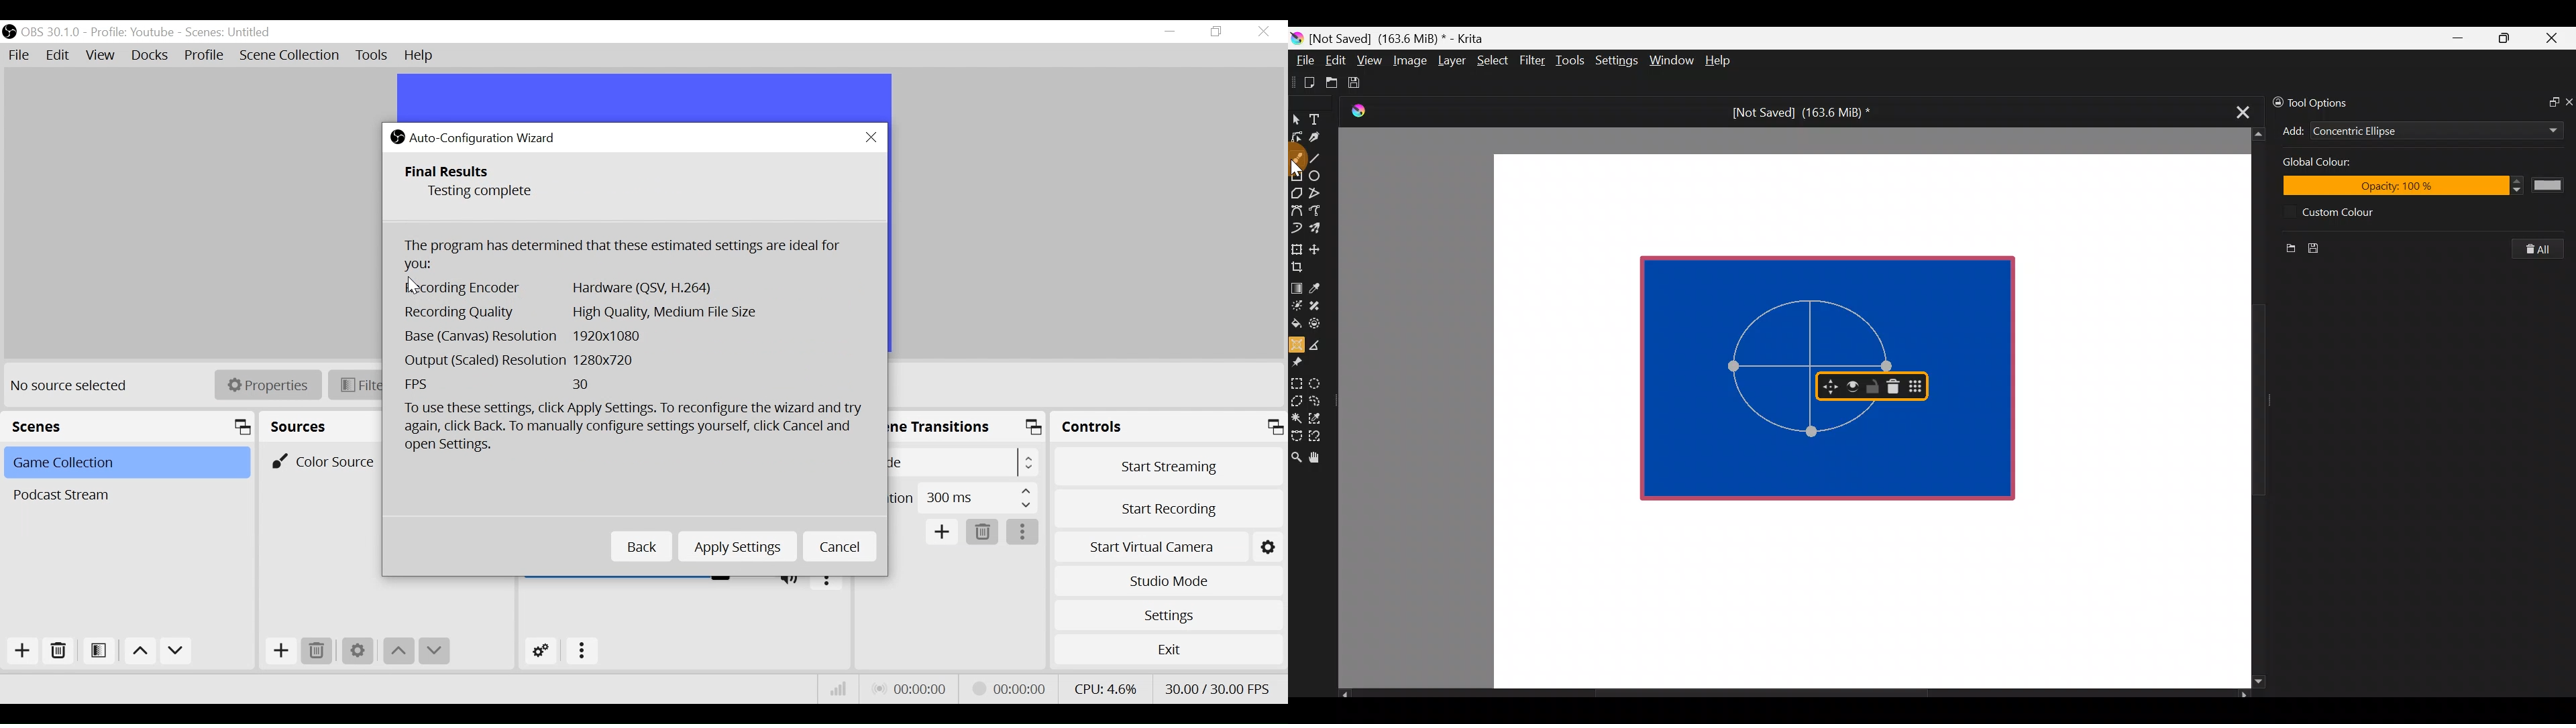 This screenshot has height=728, width=2576. I want to click on [Not Saved] (163.6 MiB) *, so click(1796, 113).